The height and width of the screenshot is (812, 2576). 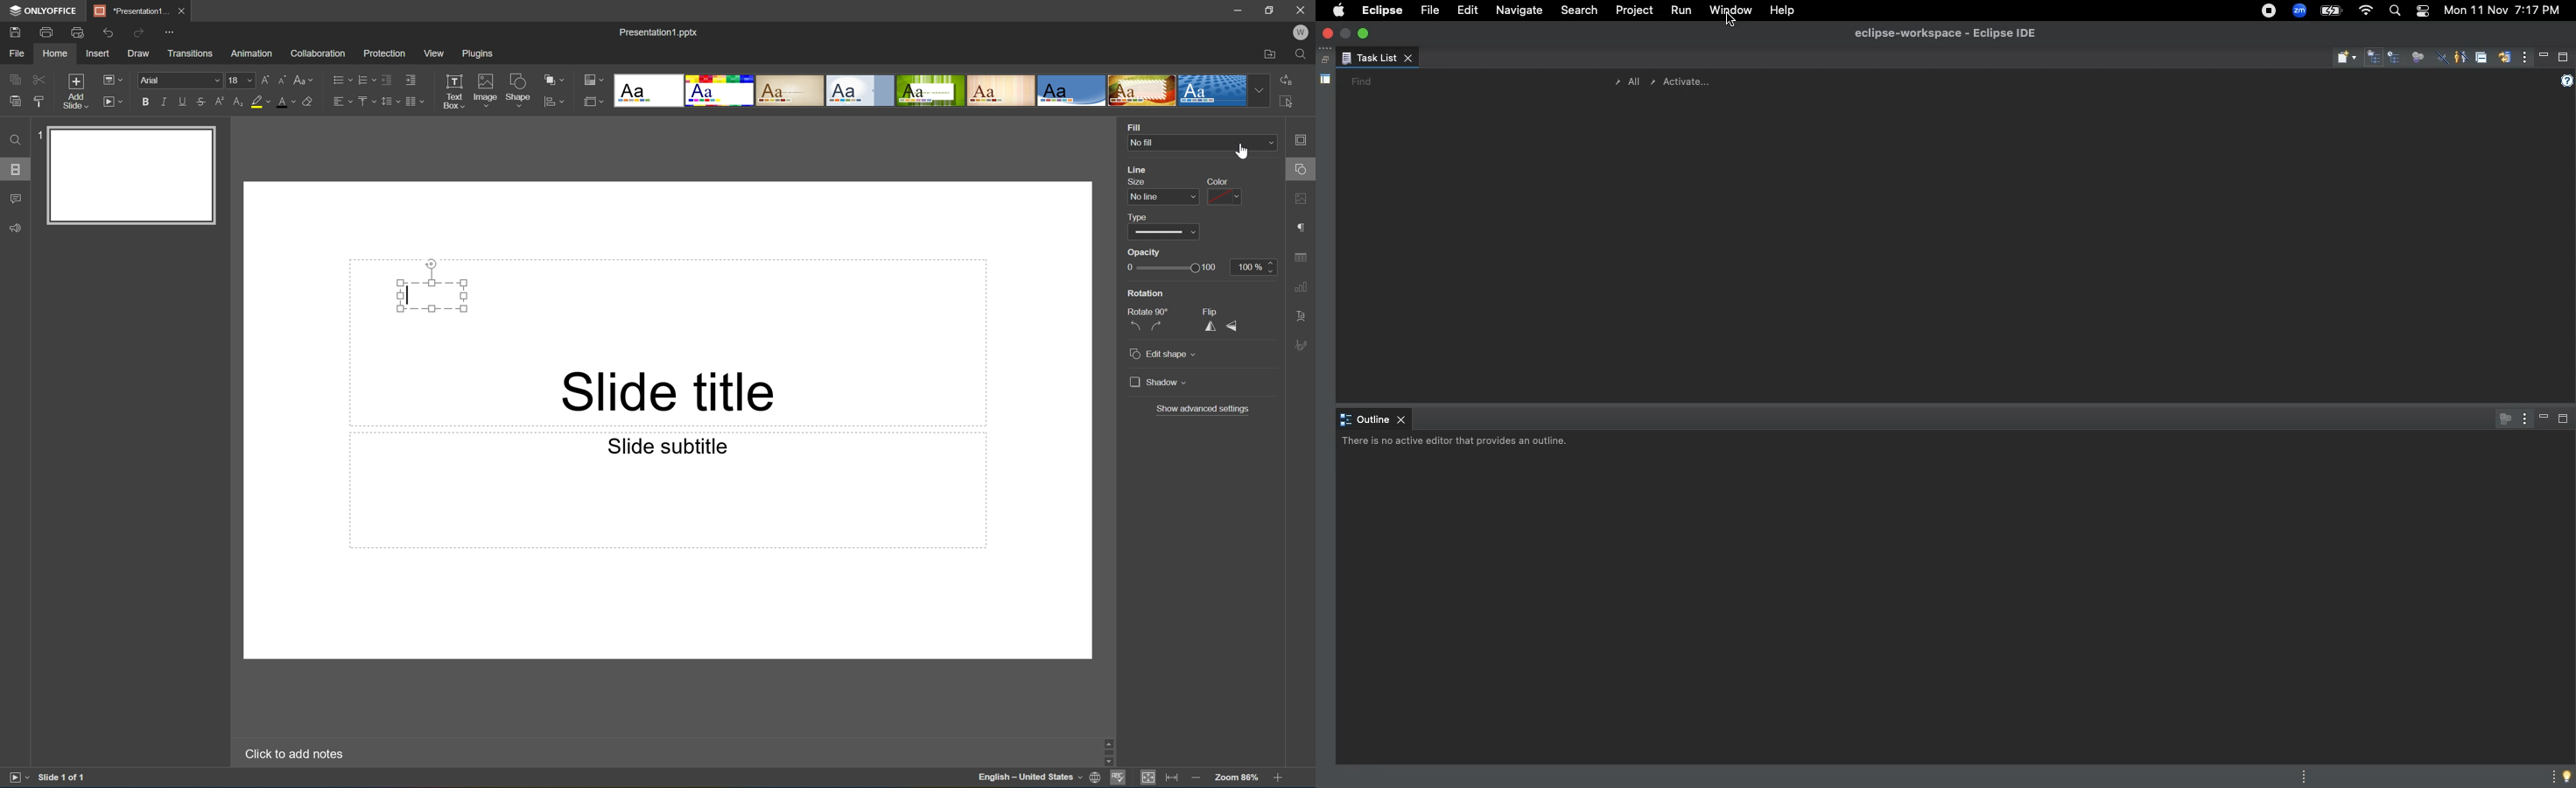 What do you see at coordinates (1135, 126) in the screenshot?
I see `Fill` at bounding box center [1135, 126].